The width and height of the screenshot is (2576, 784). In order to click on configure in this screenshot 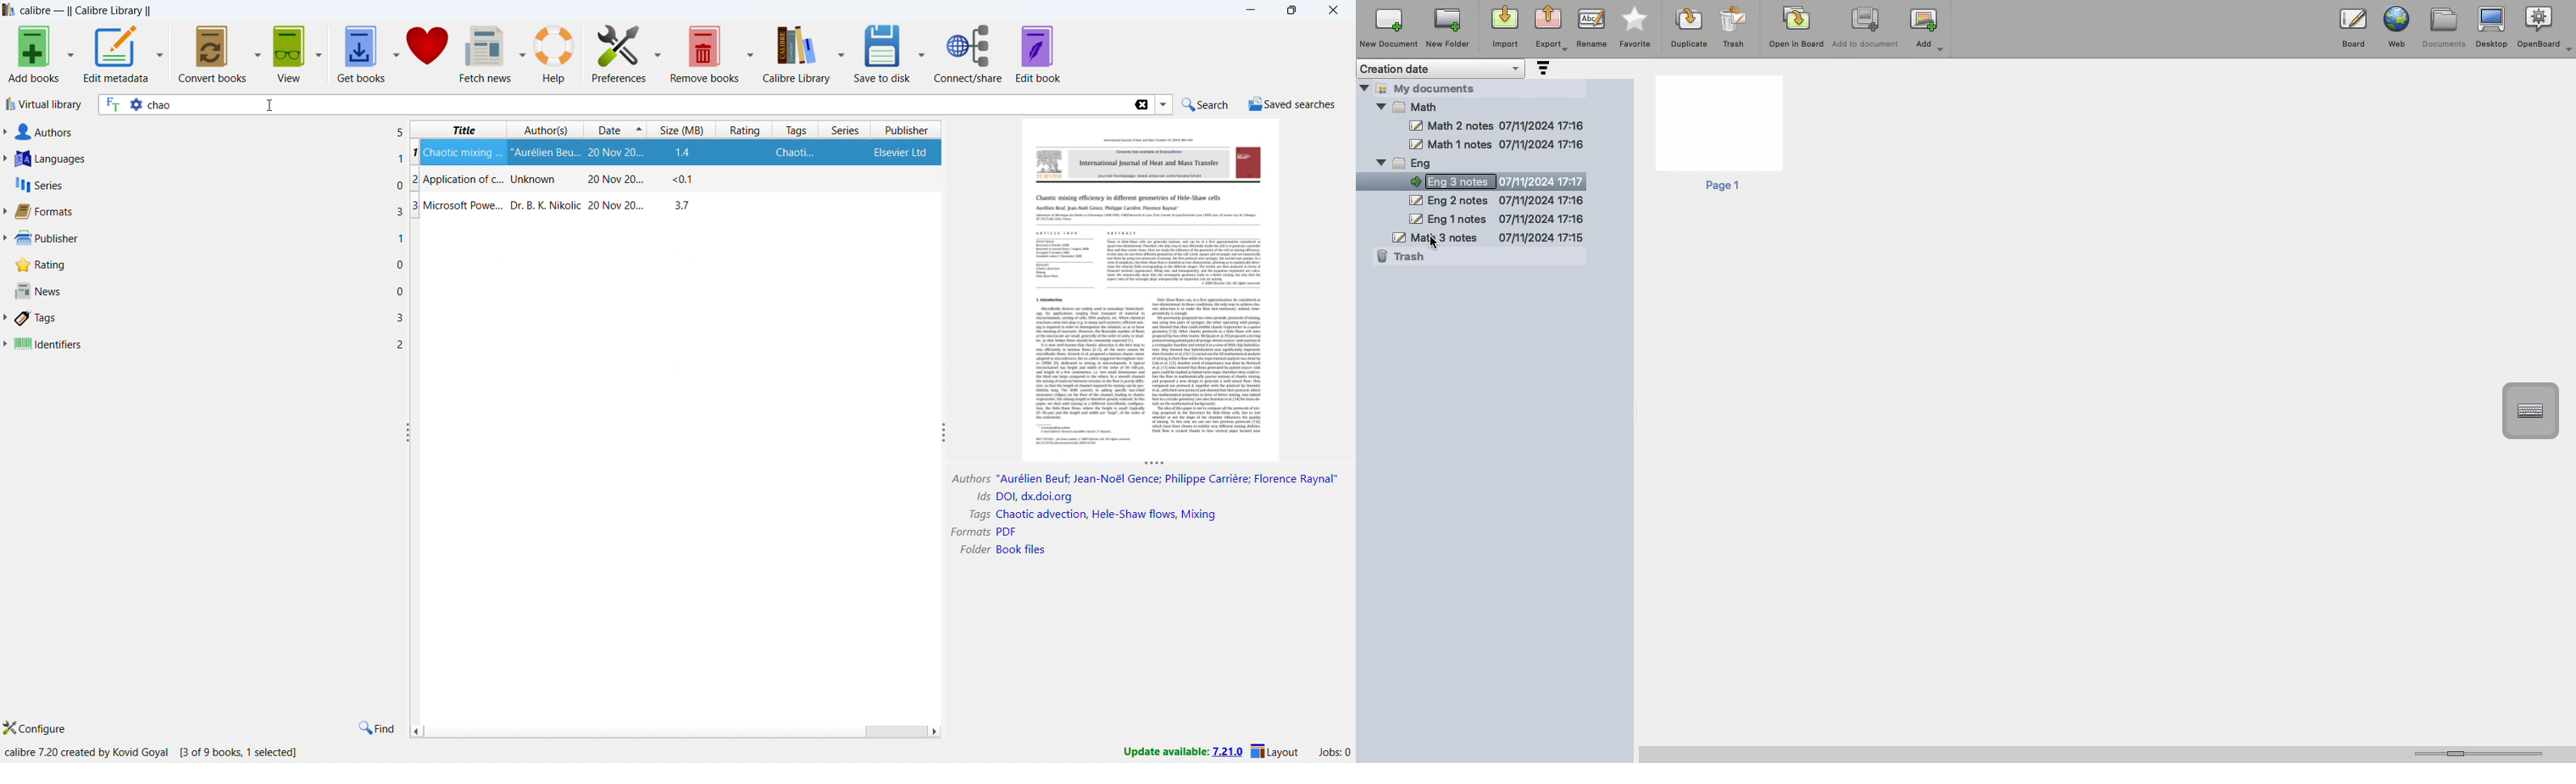, I will do `click(37, 728)`.